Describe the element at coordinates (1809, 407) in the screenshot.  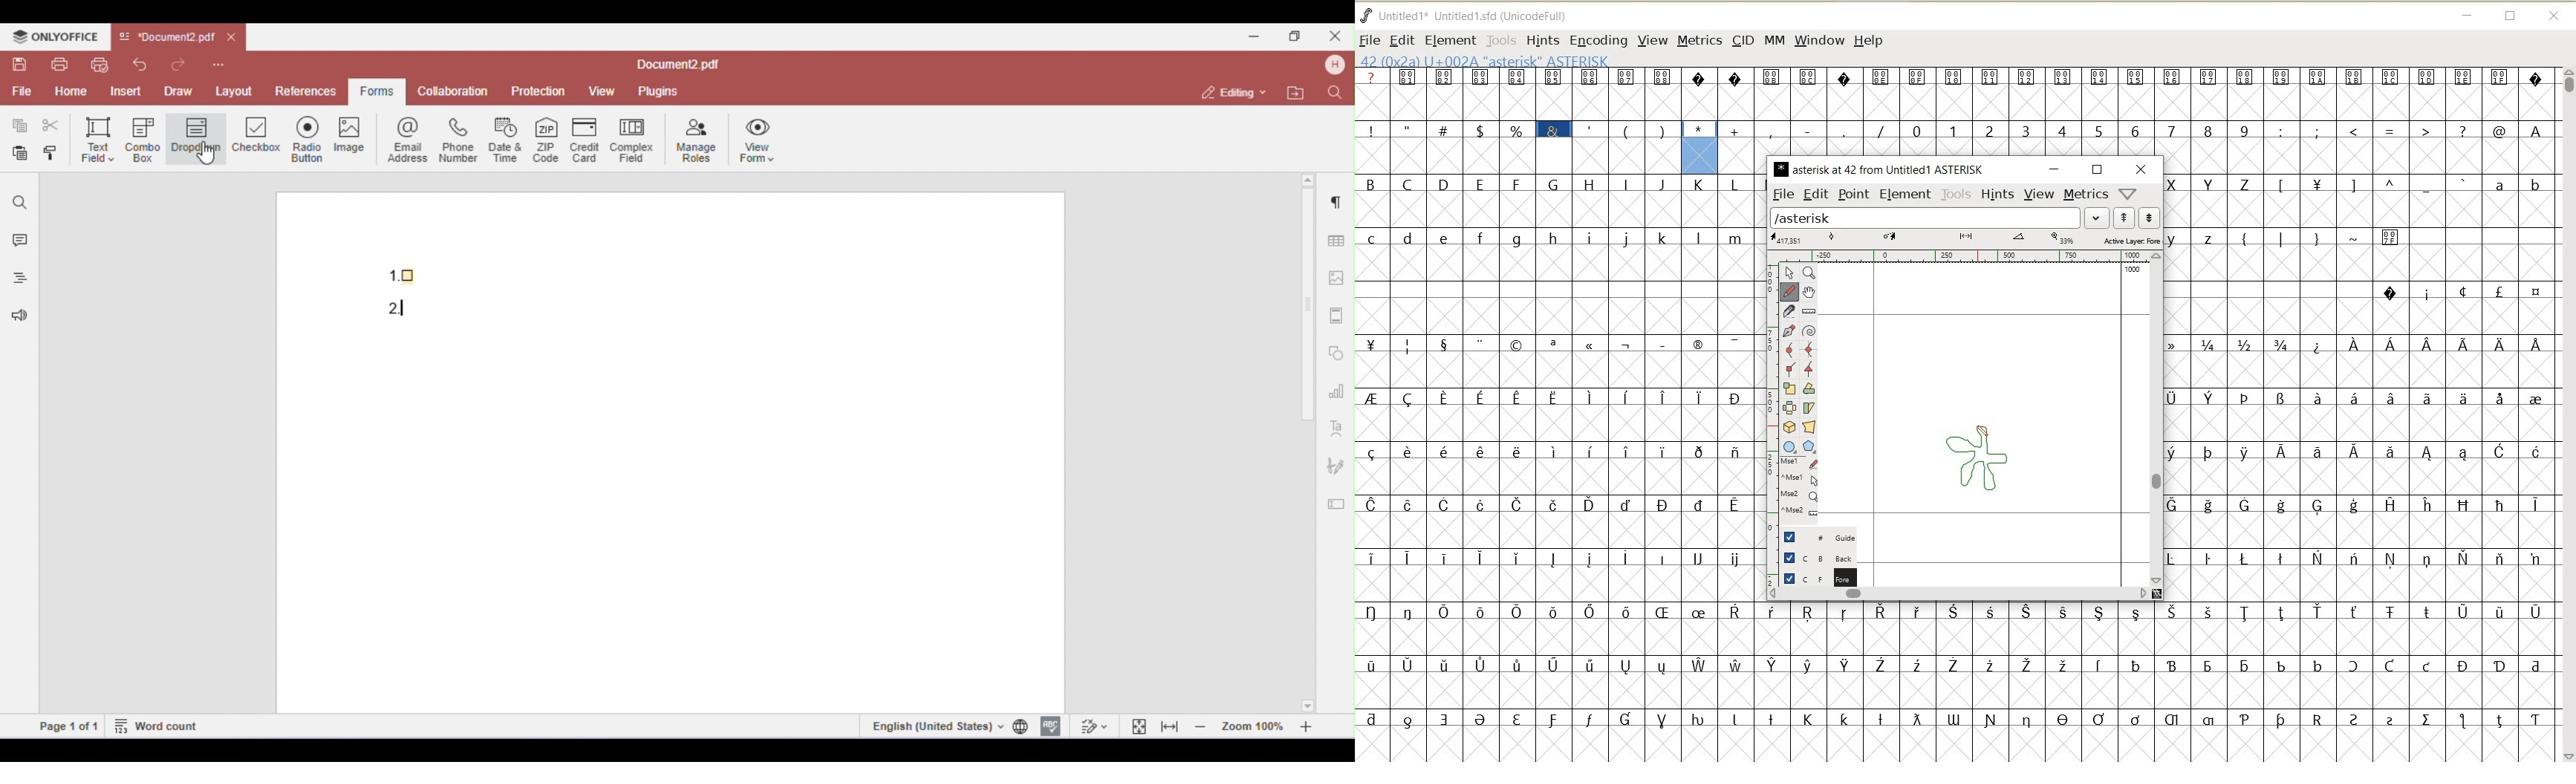
I see `skew the selection` at that location.